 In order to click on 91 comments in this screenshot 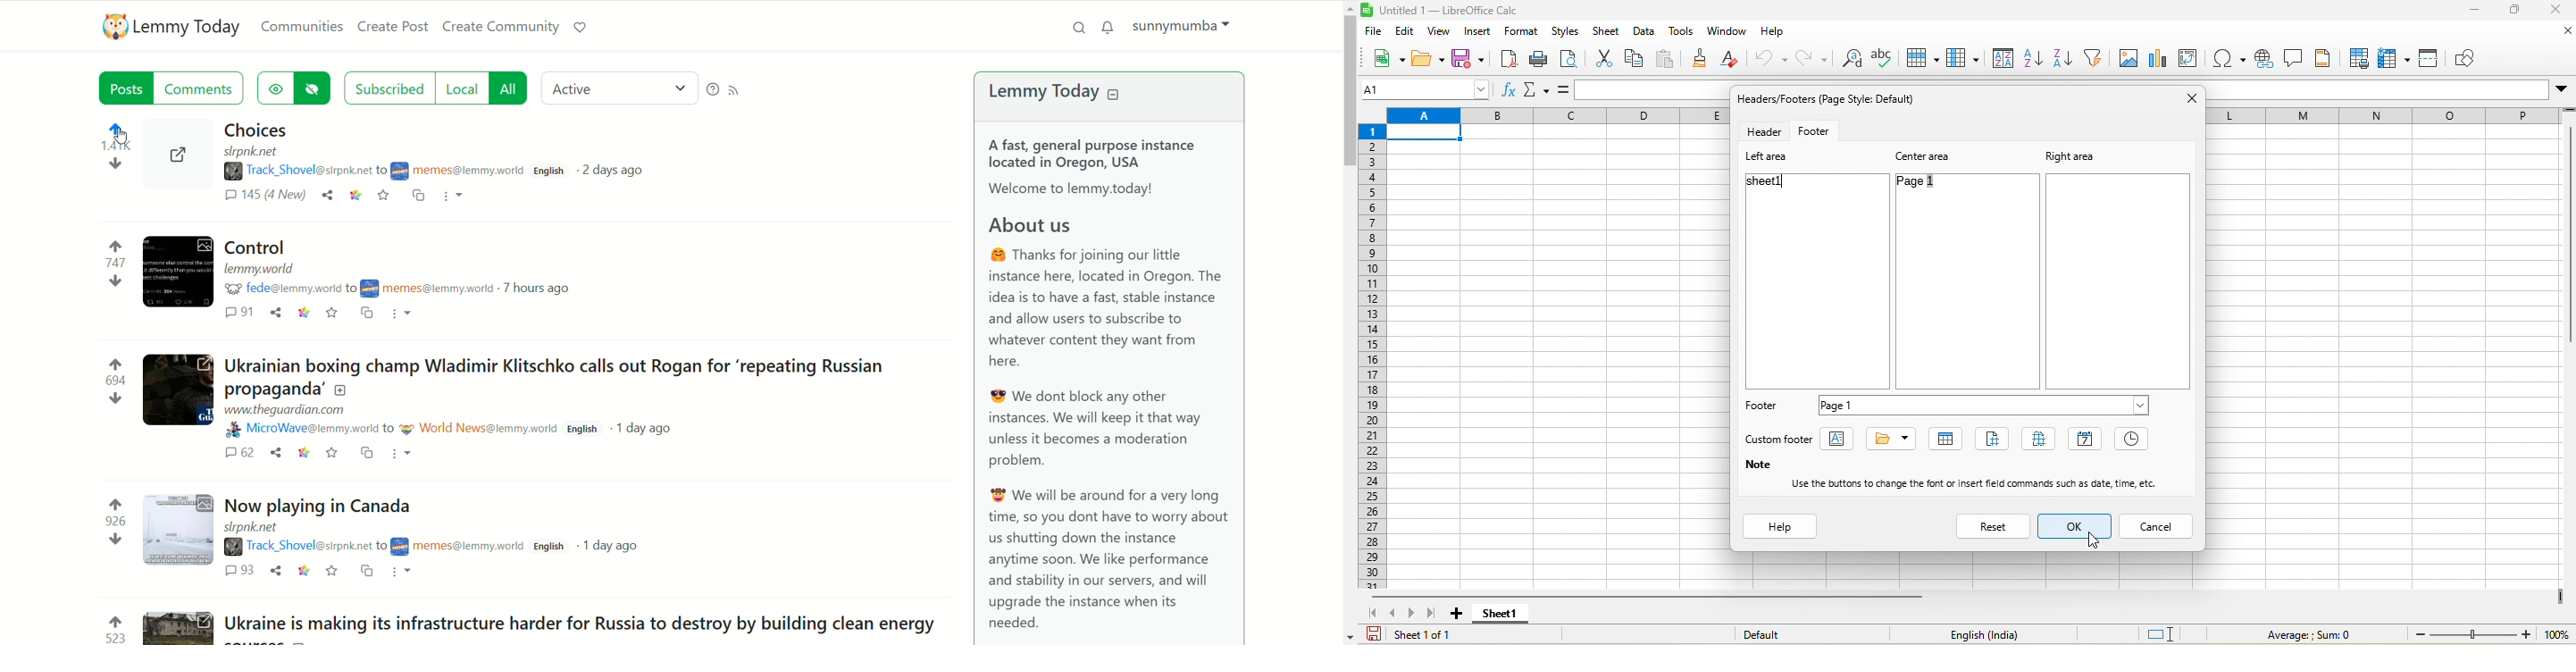, I will do `click(239, 313)`.